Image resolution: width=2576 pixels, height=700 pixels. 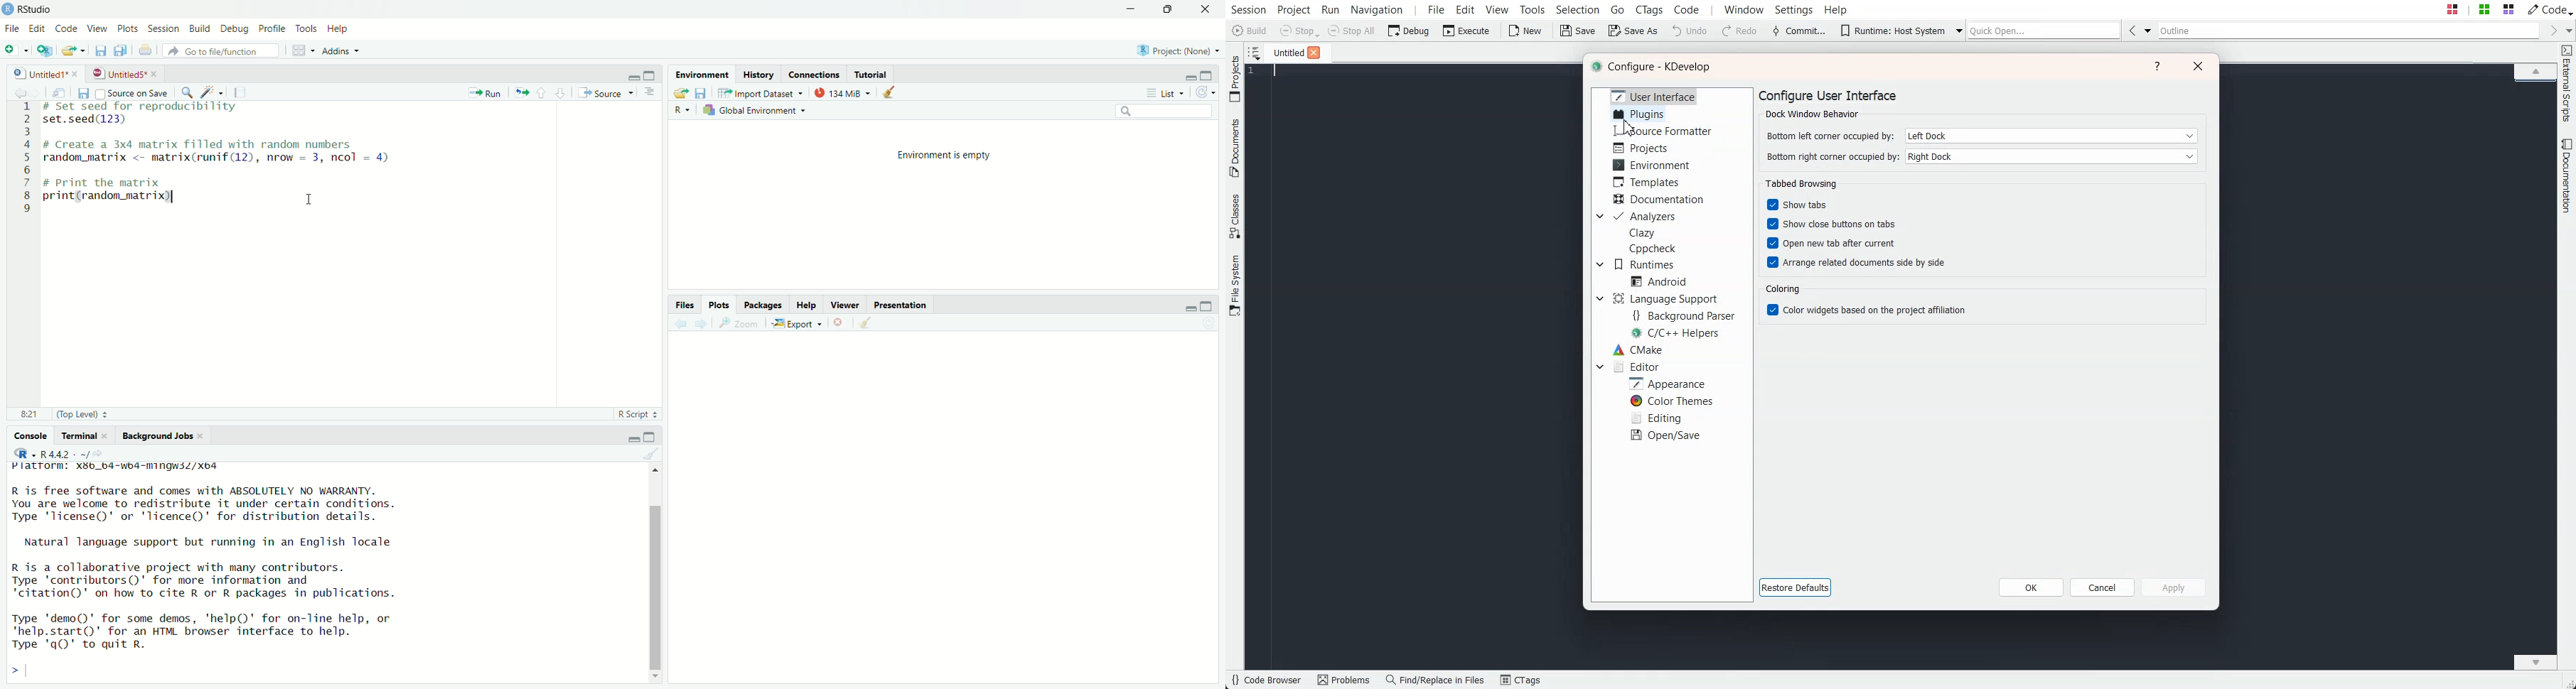 I want to click on Console, so click(x=30, y=434).